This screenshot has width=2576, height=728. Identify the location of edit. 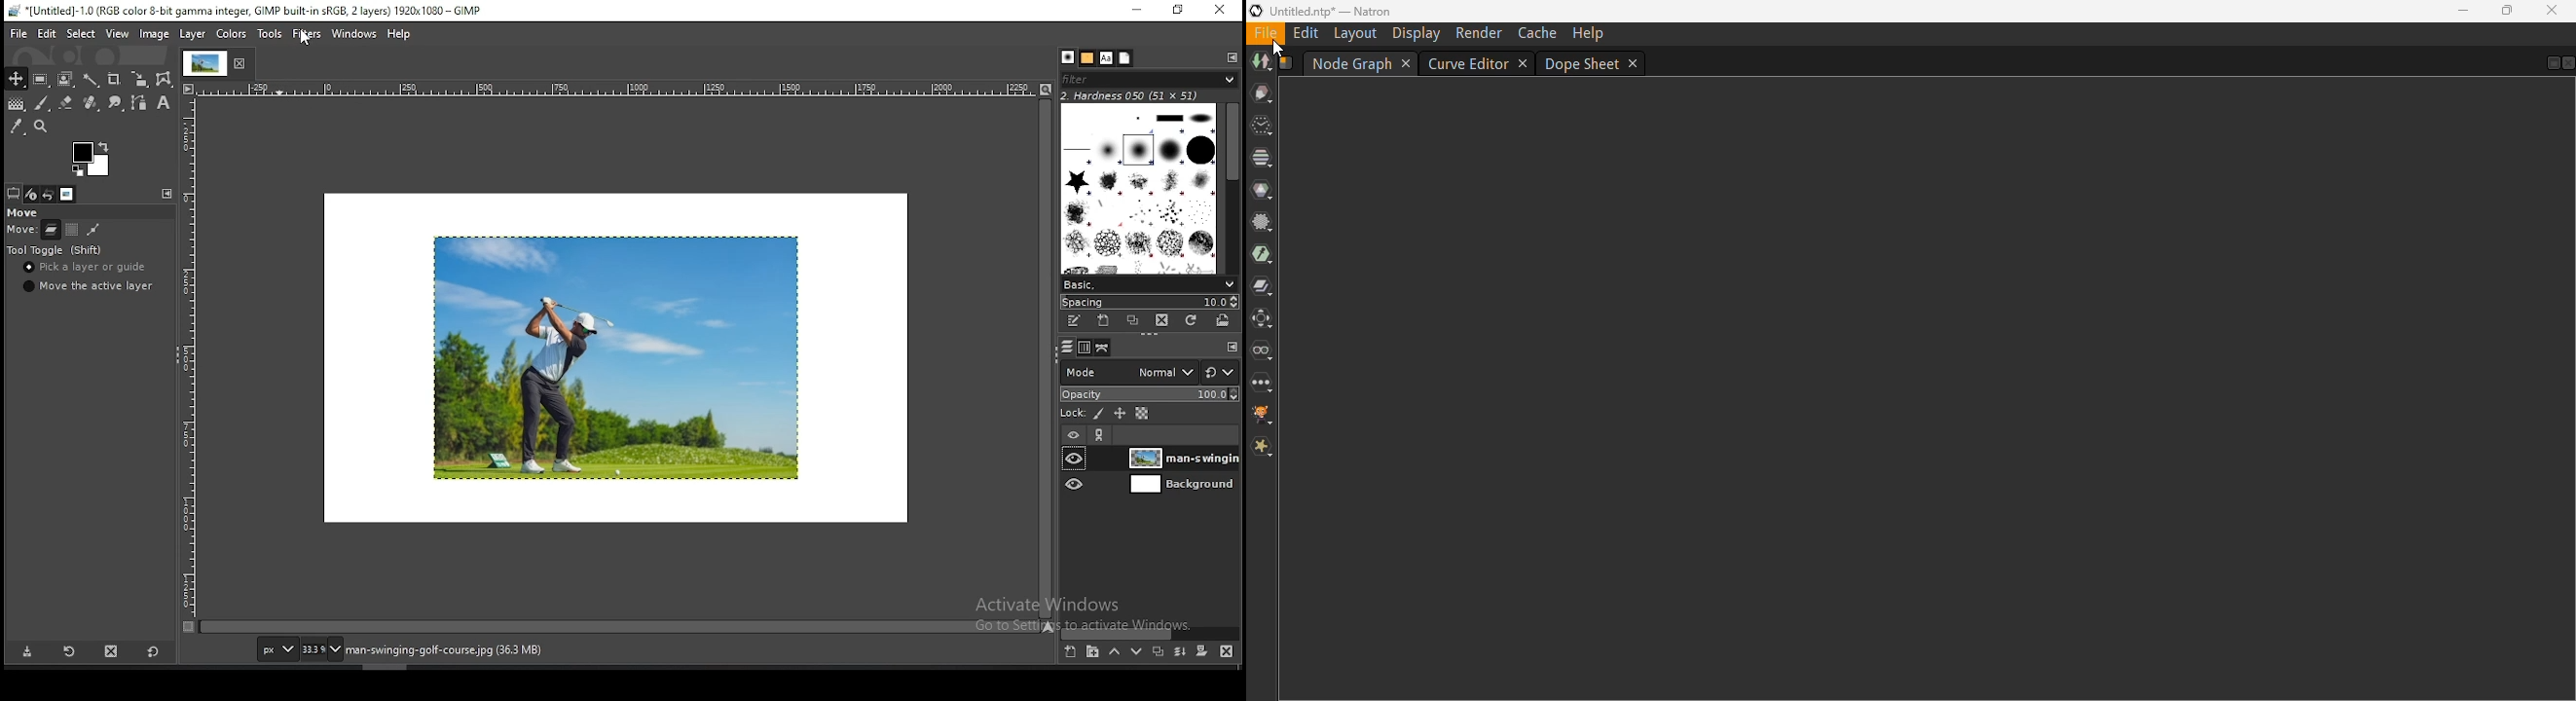
(1306, 32).